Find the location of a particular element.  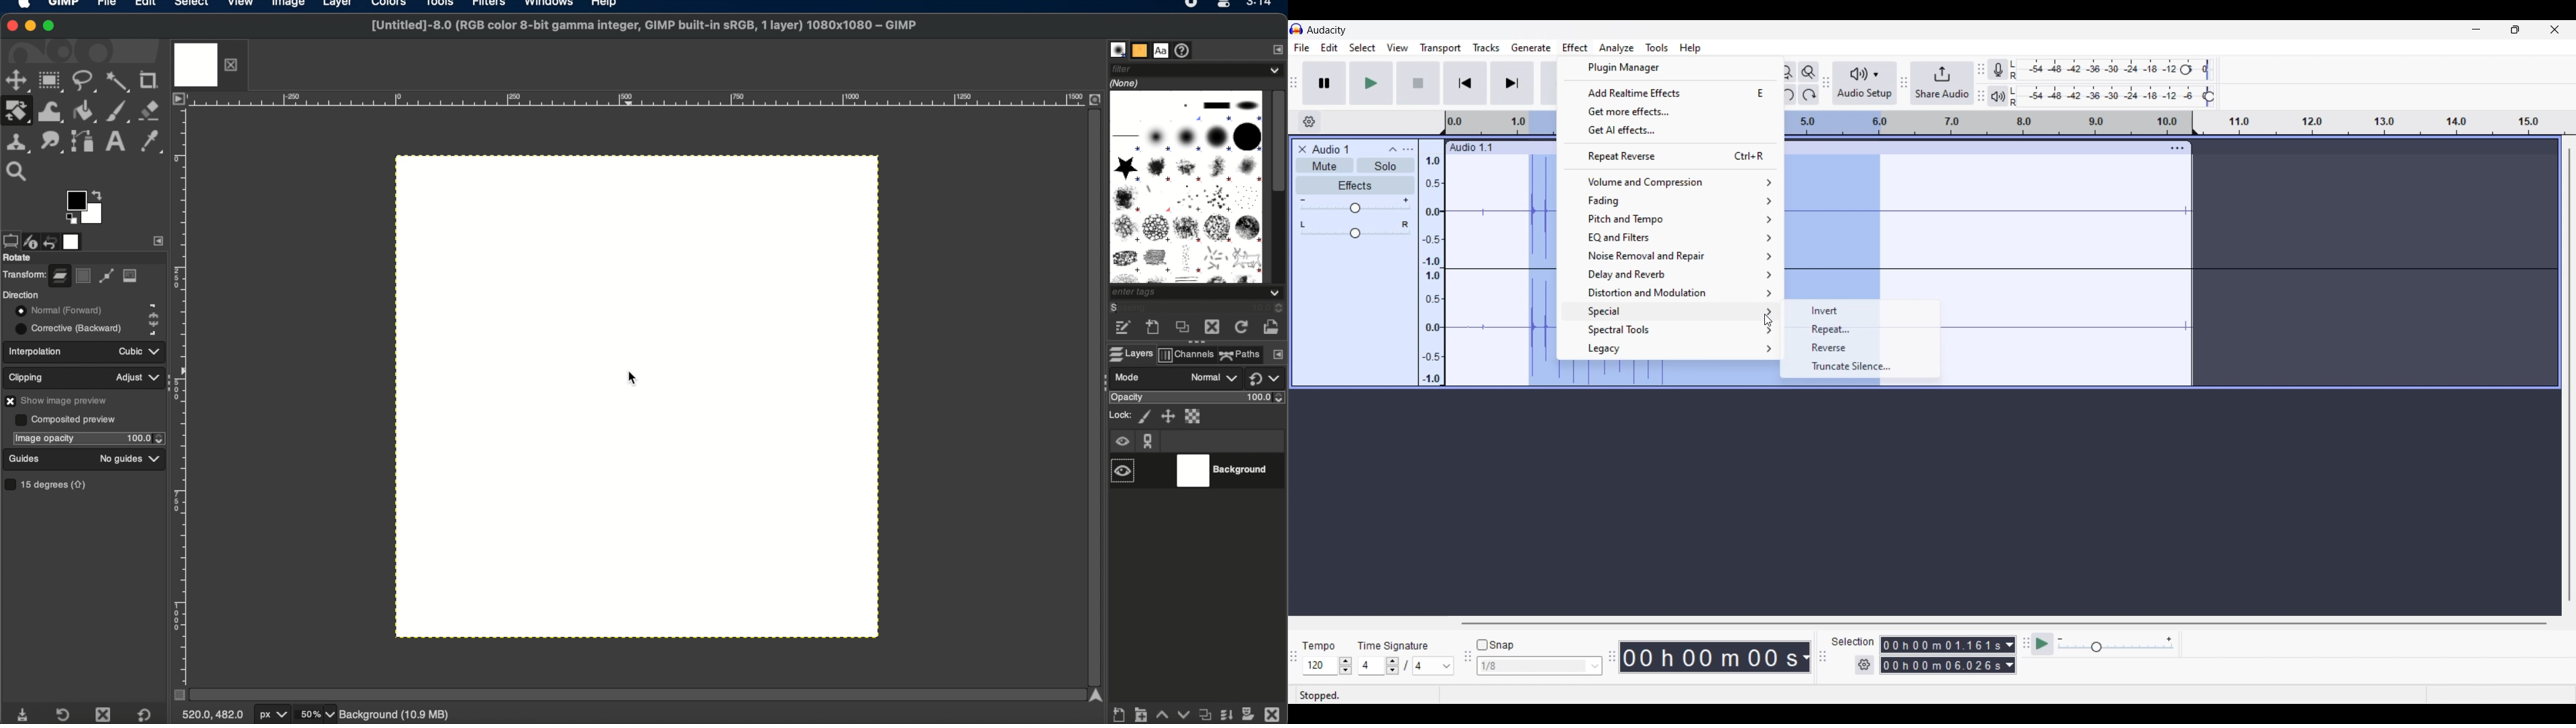

edit this brush is located at coordinates (1122, 328).